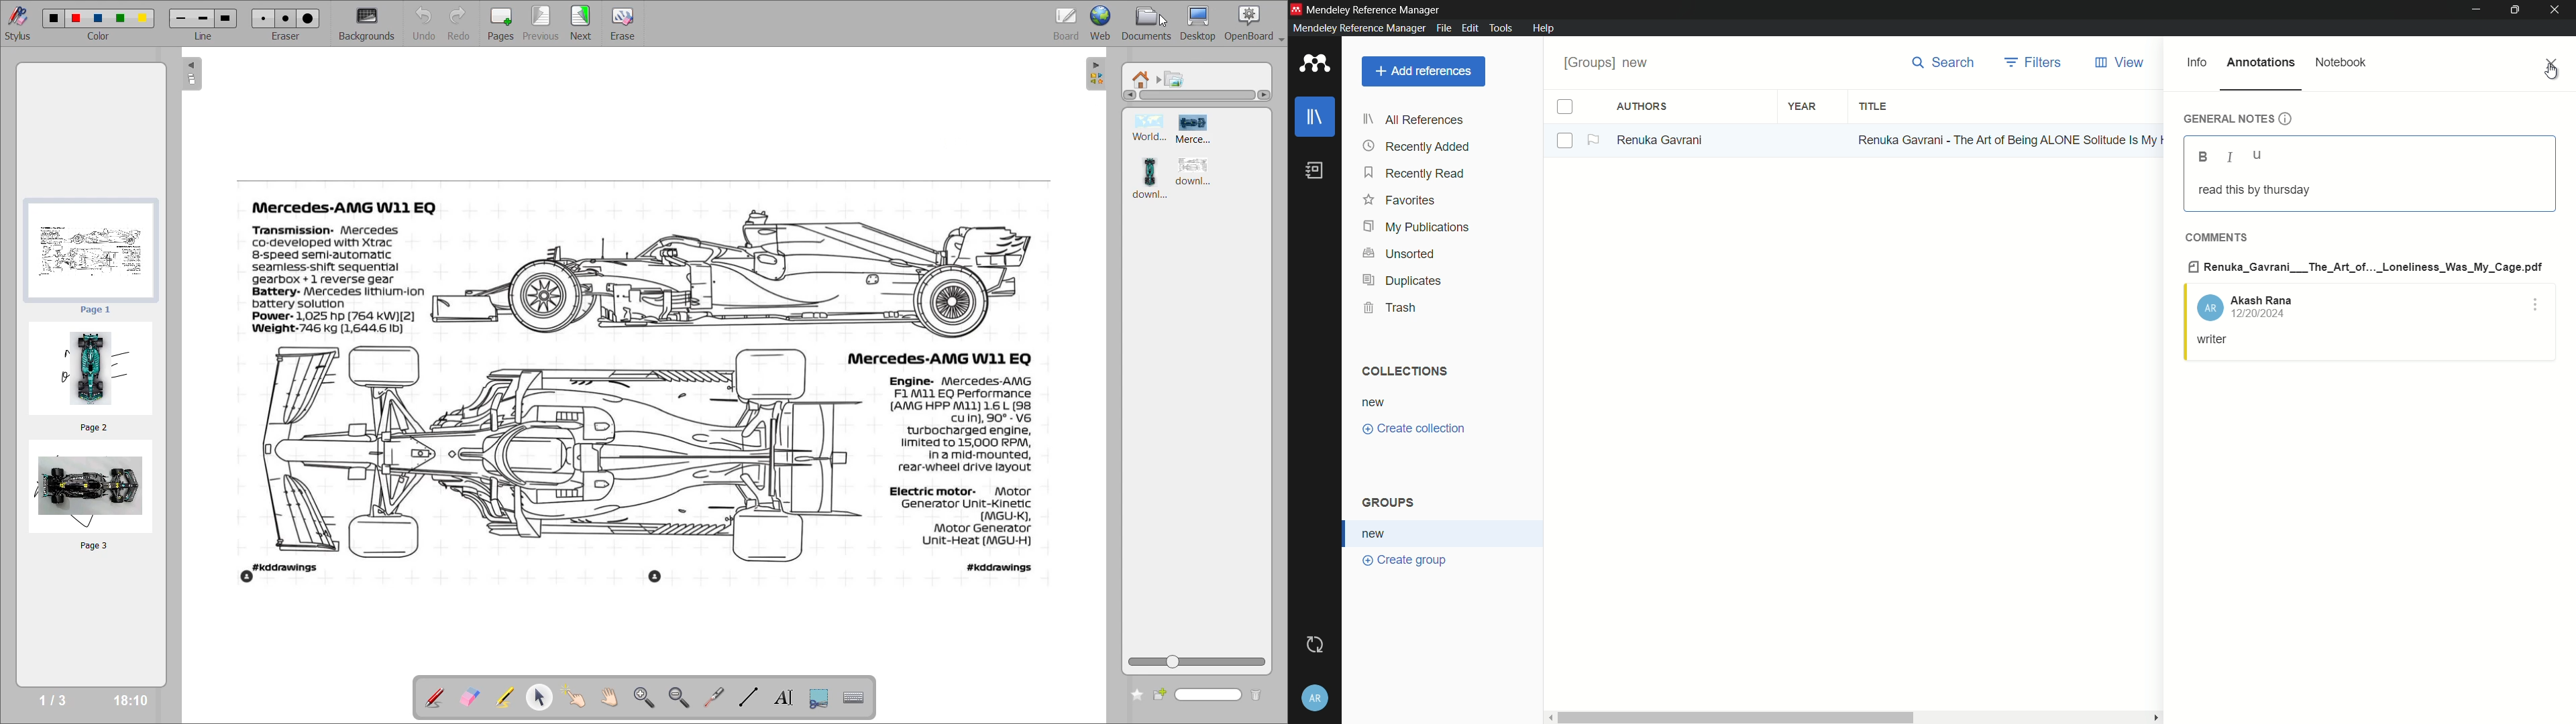 This screenshot has width=2576, height=728. I want to click on Renuka Gavrani The Art of Loneliness Was My Cage.pdf, so click(2366, 265).